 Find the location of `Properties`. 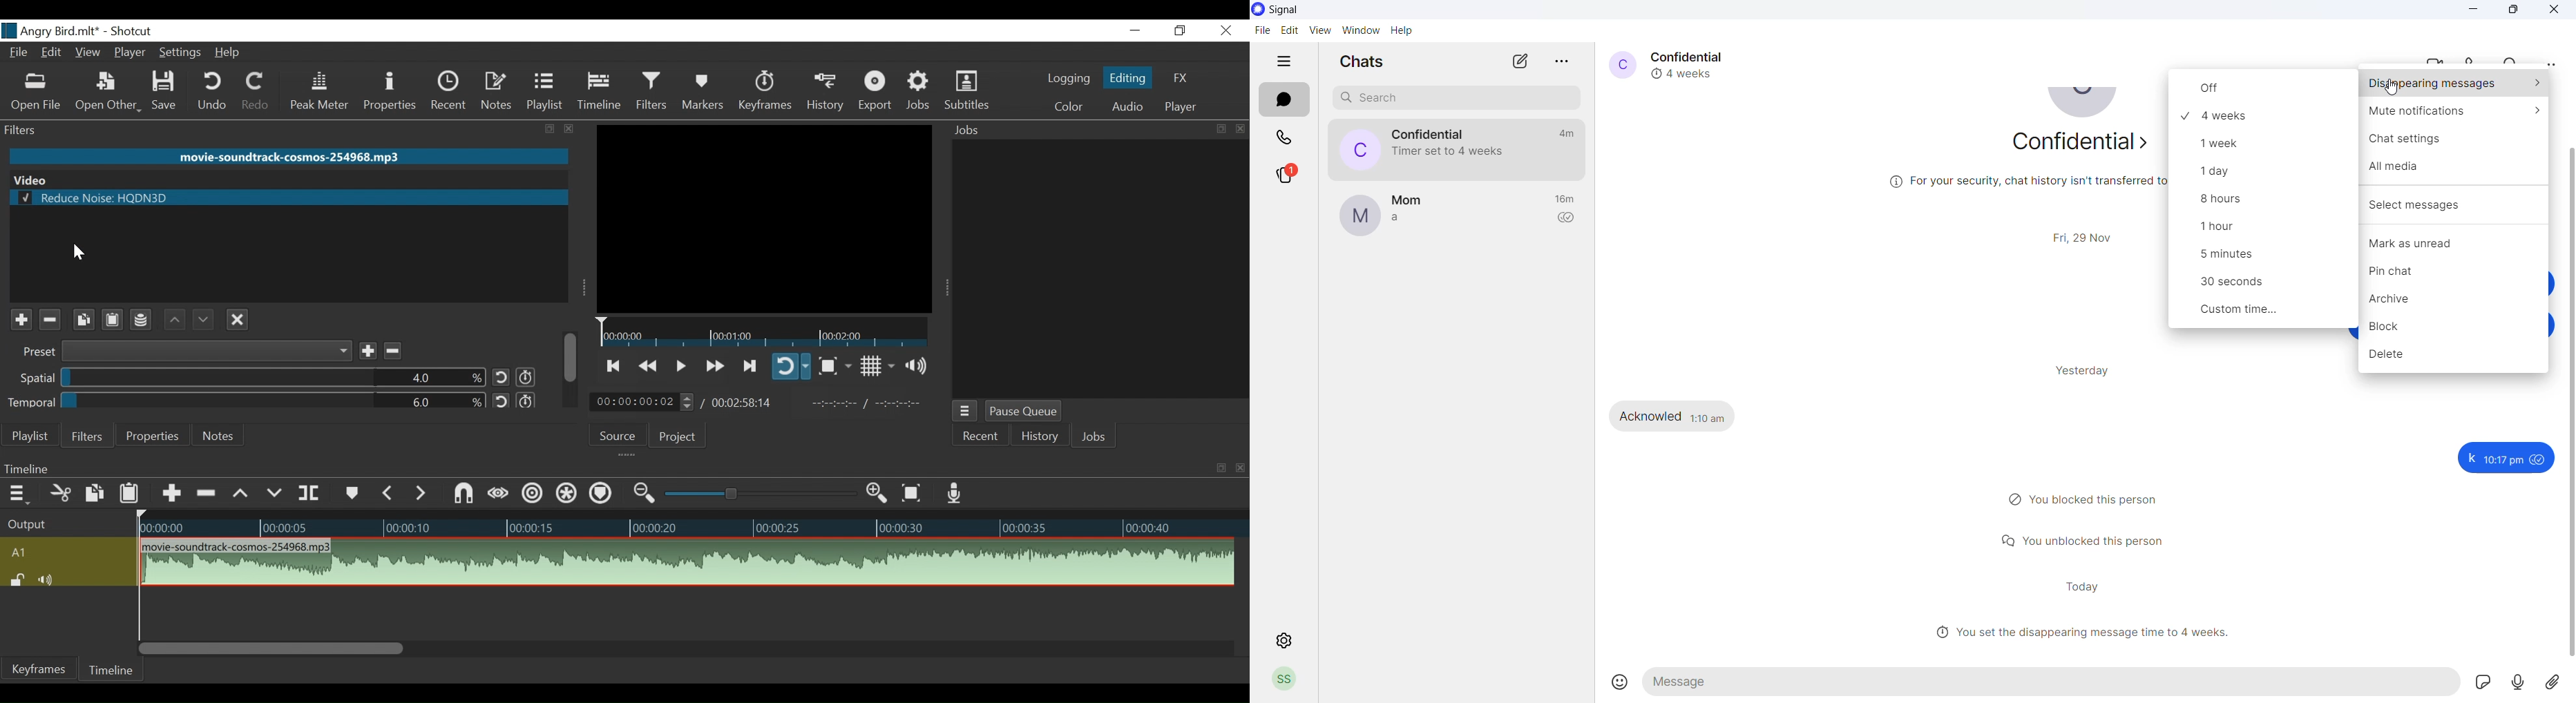

Properties is located at coordinates (150, 435).